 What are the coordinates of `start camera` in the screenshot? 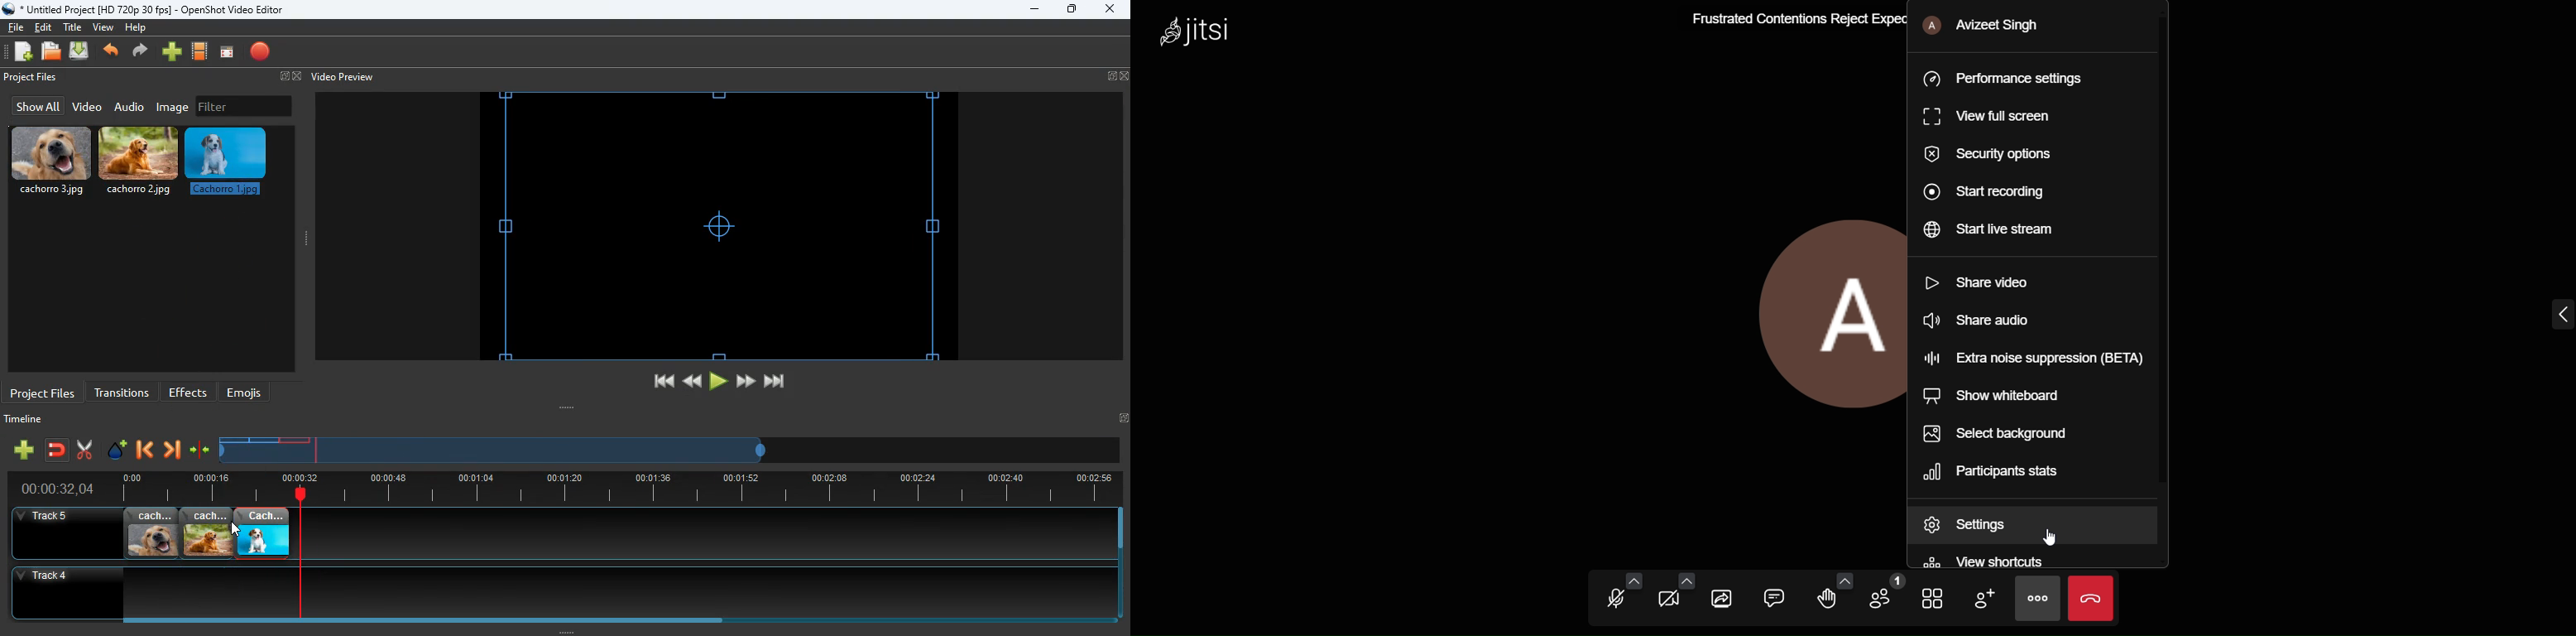 It's located at (1667, 598).